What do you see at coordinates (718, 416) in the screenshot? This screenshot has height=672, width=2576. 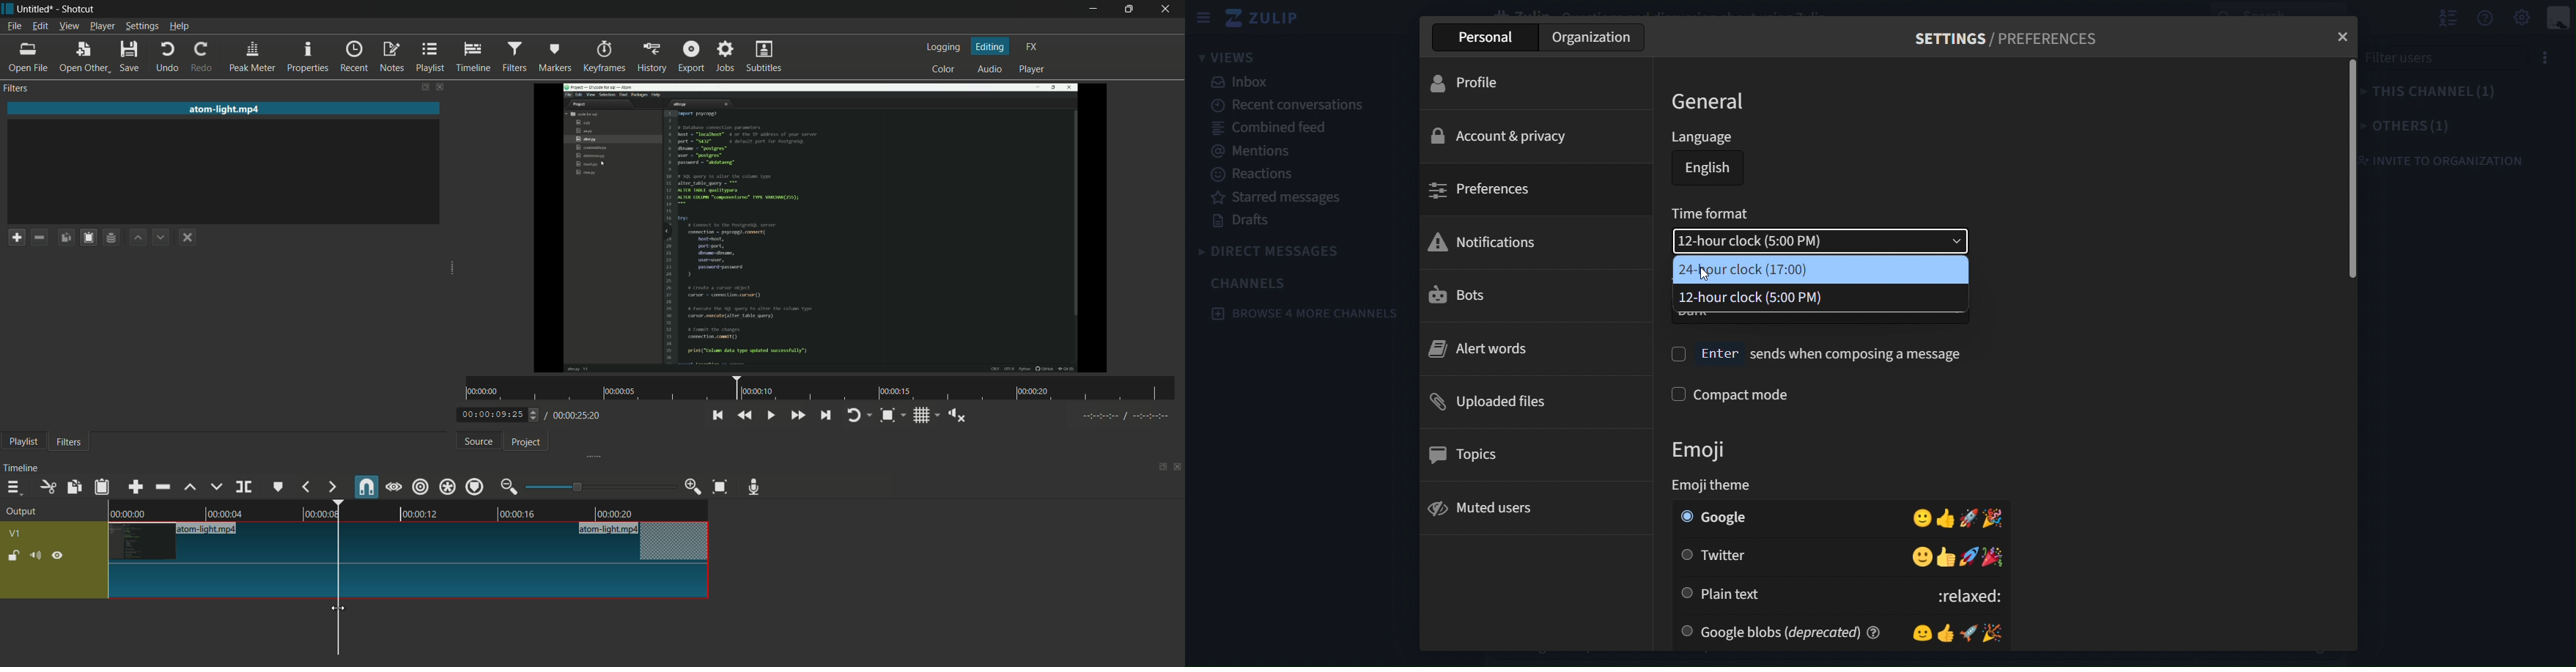 I see `skip to the previous point` at bounding box center [718, 416].